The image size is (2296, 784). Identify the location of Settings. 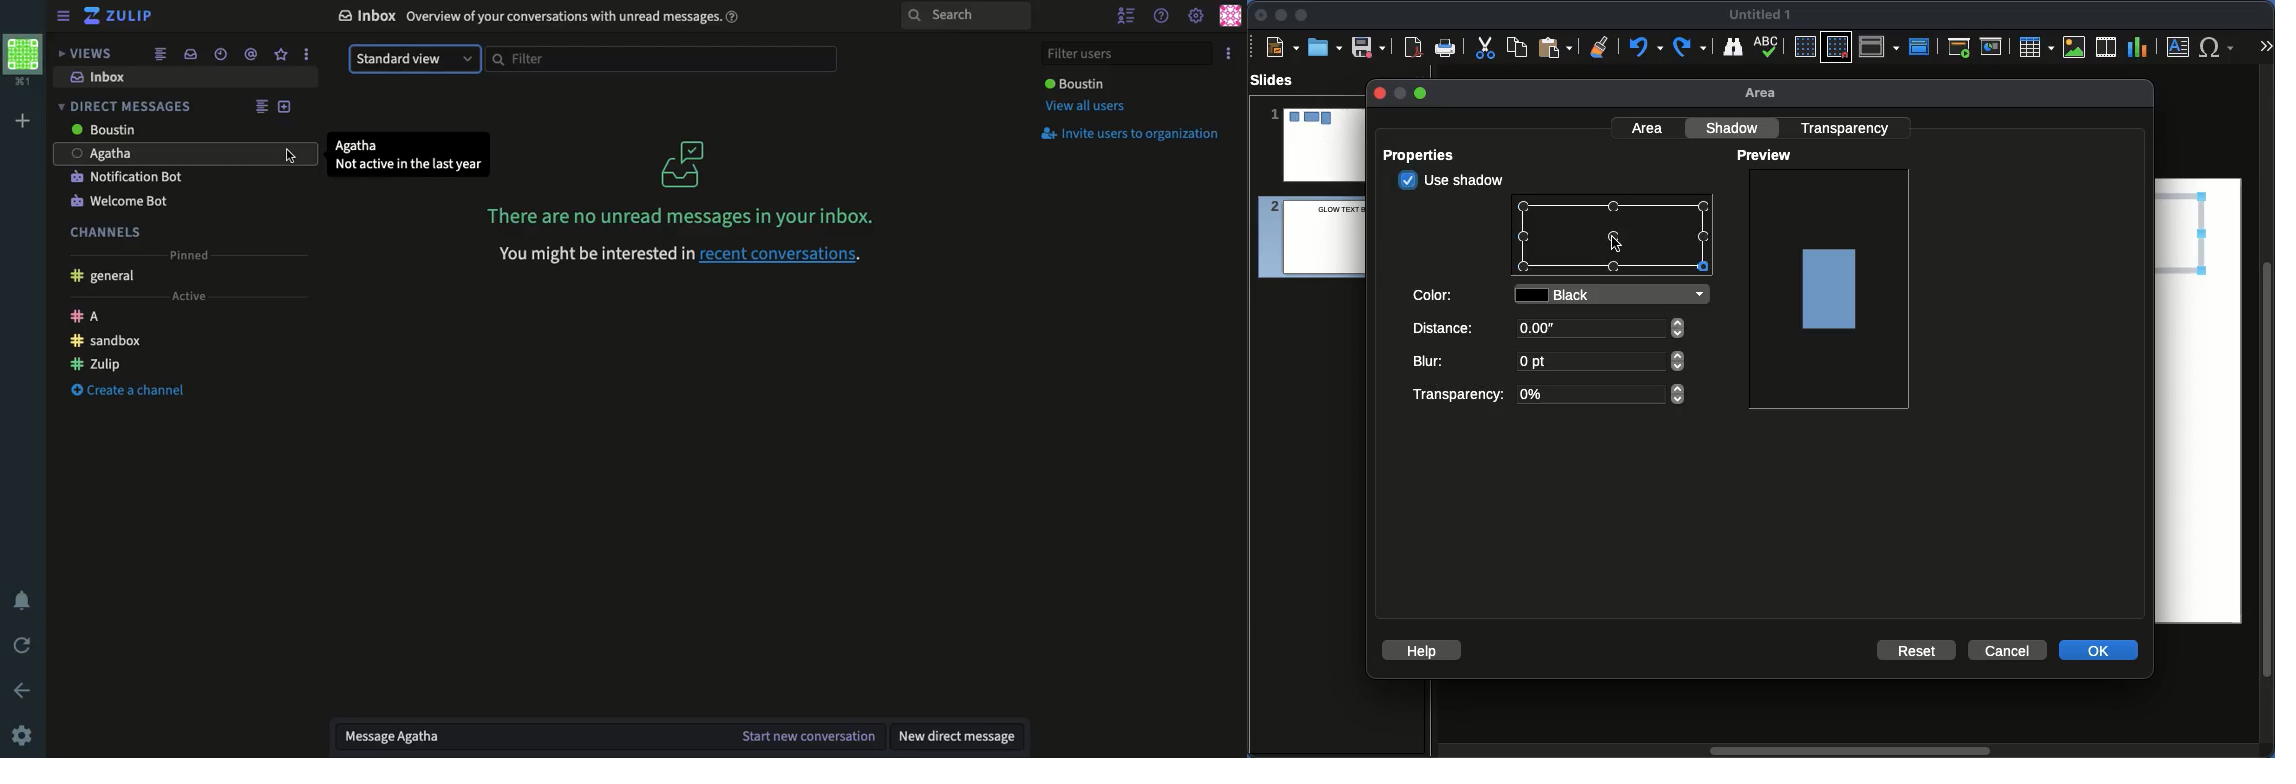
(1197, 14).